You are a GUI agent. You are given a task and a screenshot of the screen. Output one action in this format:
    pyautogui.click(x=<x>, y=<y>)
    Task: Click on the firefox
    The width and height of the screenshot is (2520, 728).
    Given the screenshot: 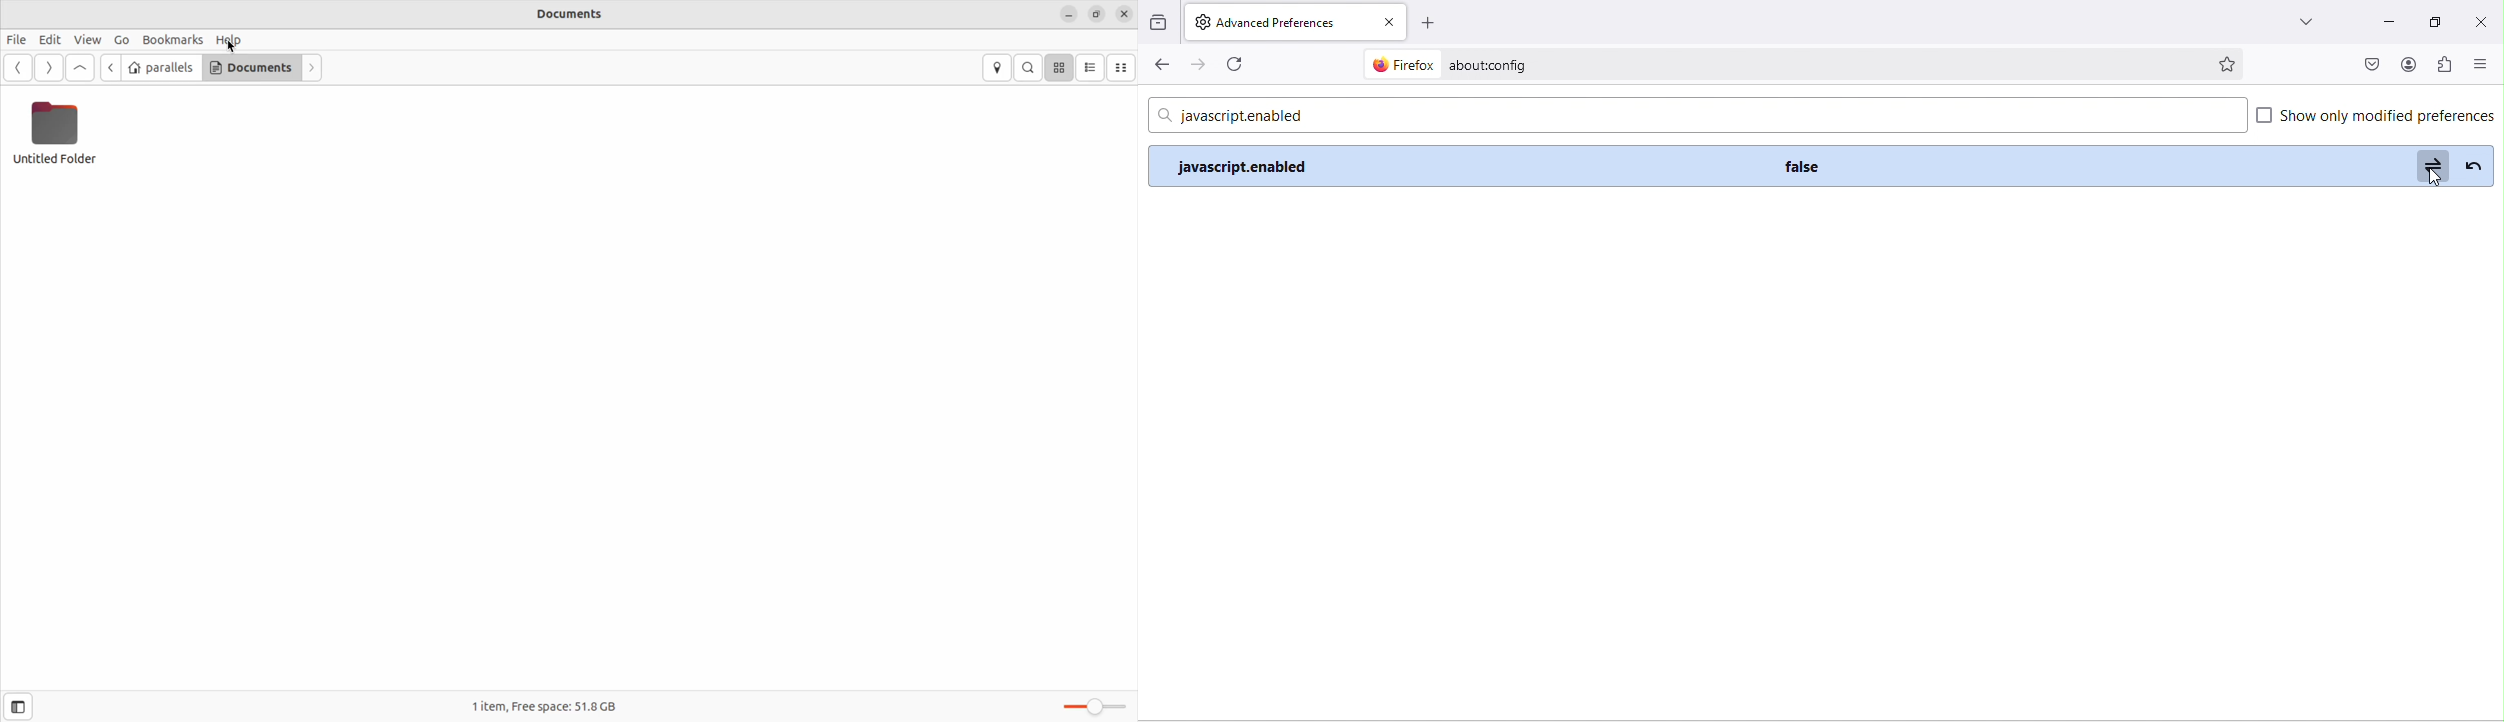 What is the action you would take?
    pyautogui.click(x=1402, y=63)
    